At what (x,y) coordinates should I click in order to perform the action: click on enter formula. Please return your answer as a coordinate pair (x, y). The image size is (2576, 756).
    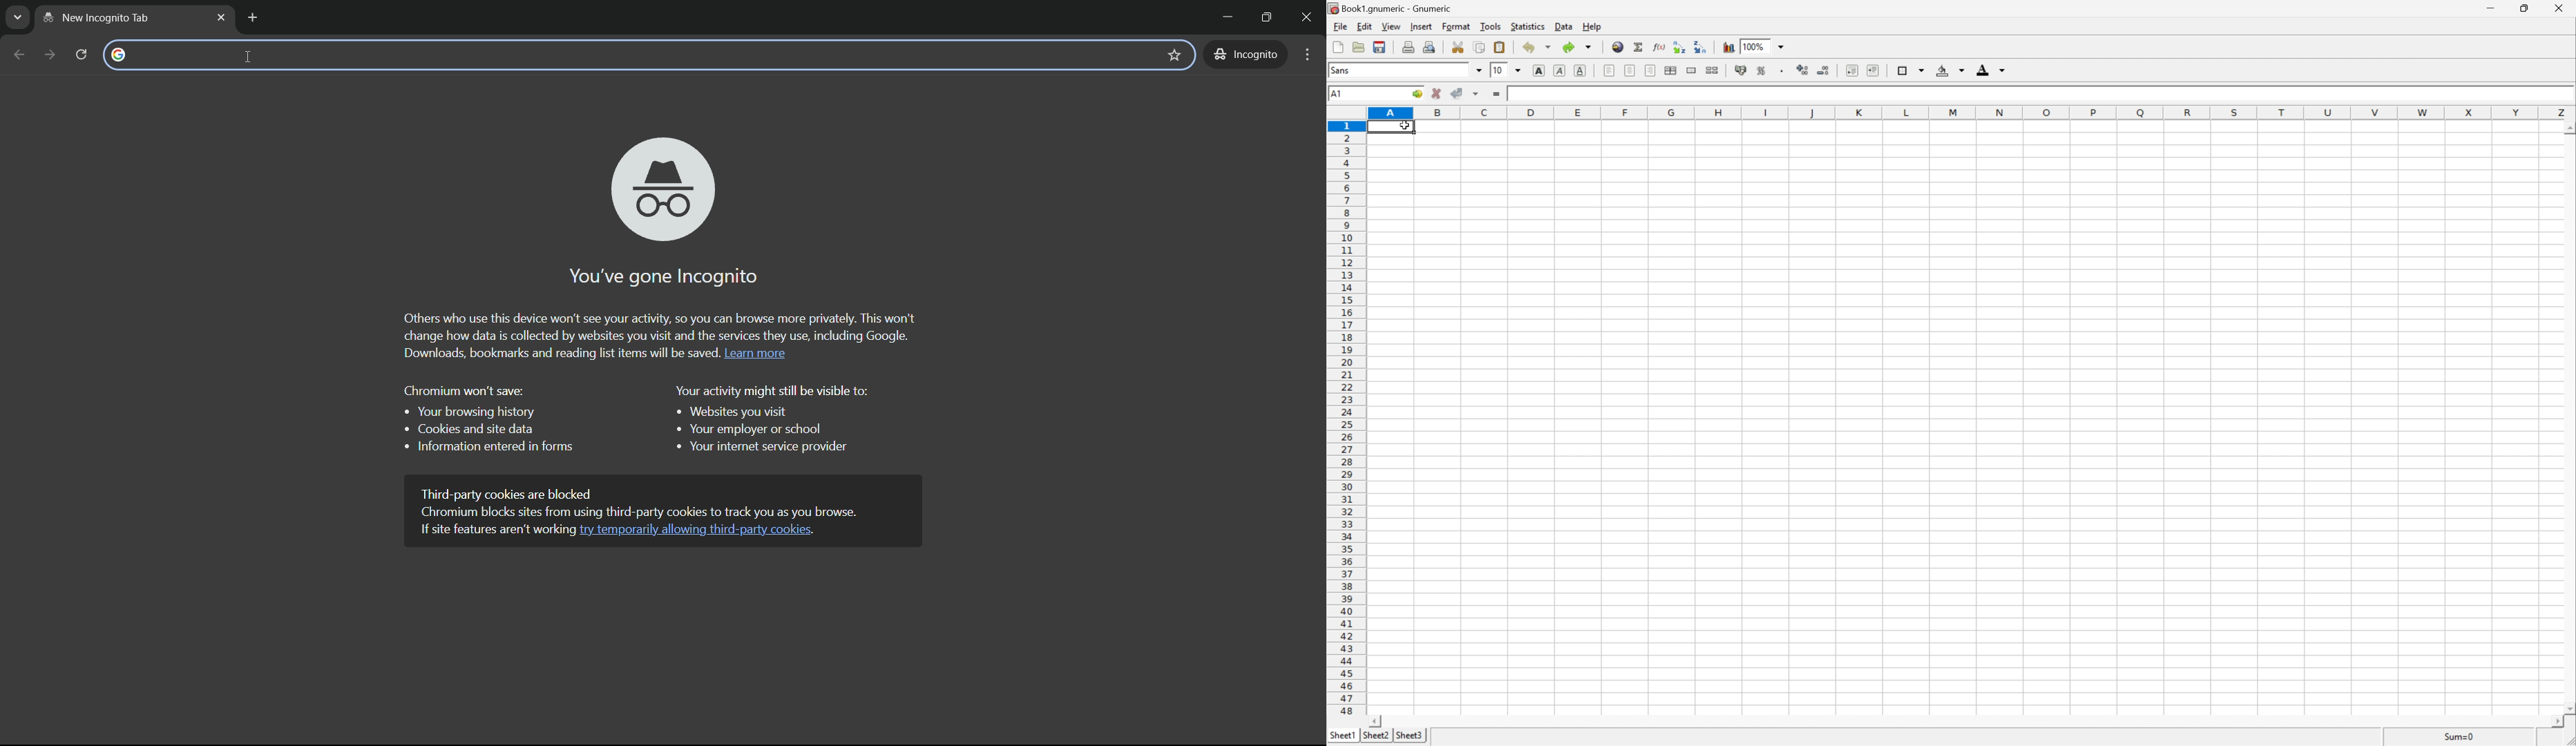
    Looking at the image, I should click on (1498, 95).